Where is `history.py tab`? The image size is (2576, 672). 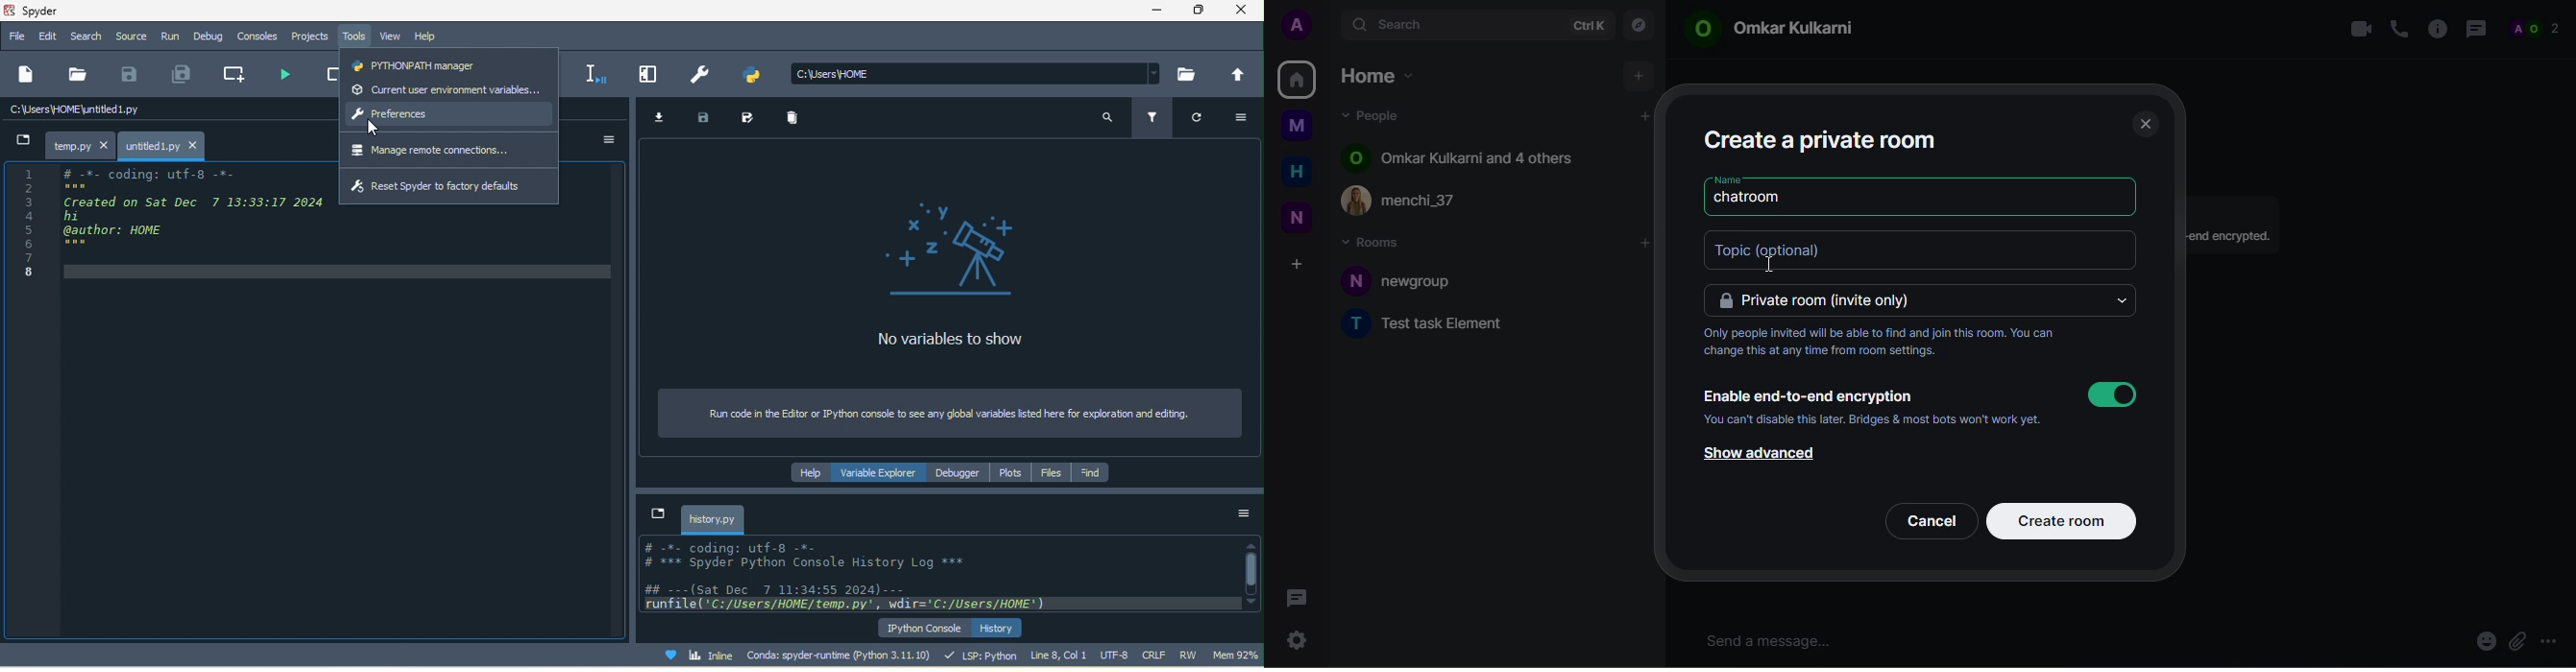
history.py tab is located at coordinates (713, 519).